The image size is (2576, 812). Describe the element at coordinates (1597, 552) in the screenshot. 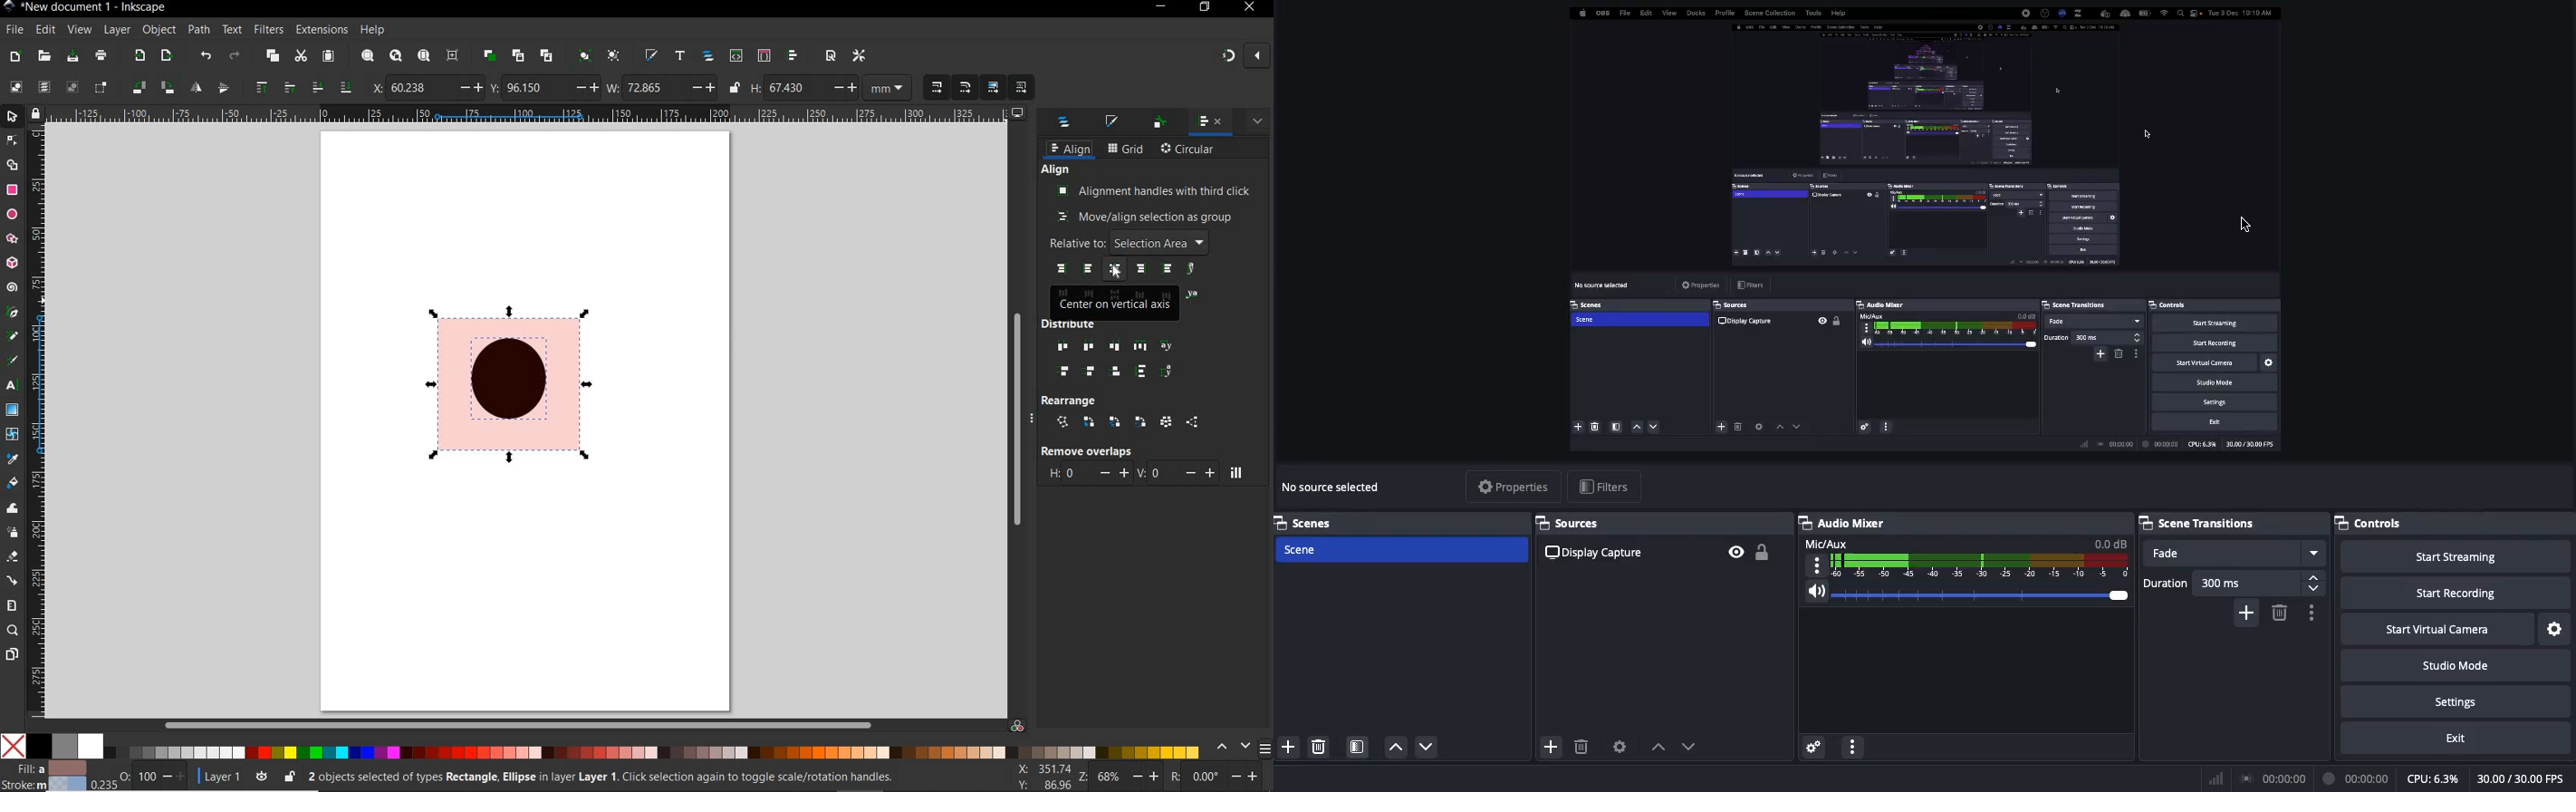

I see `Display capture` at that location.